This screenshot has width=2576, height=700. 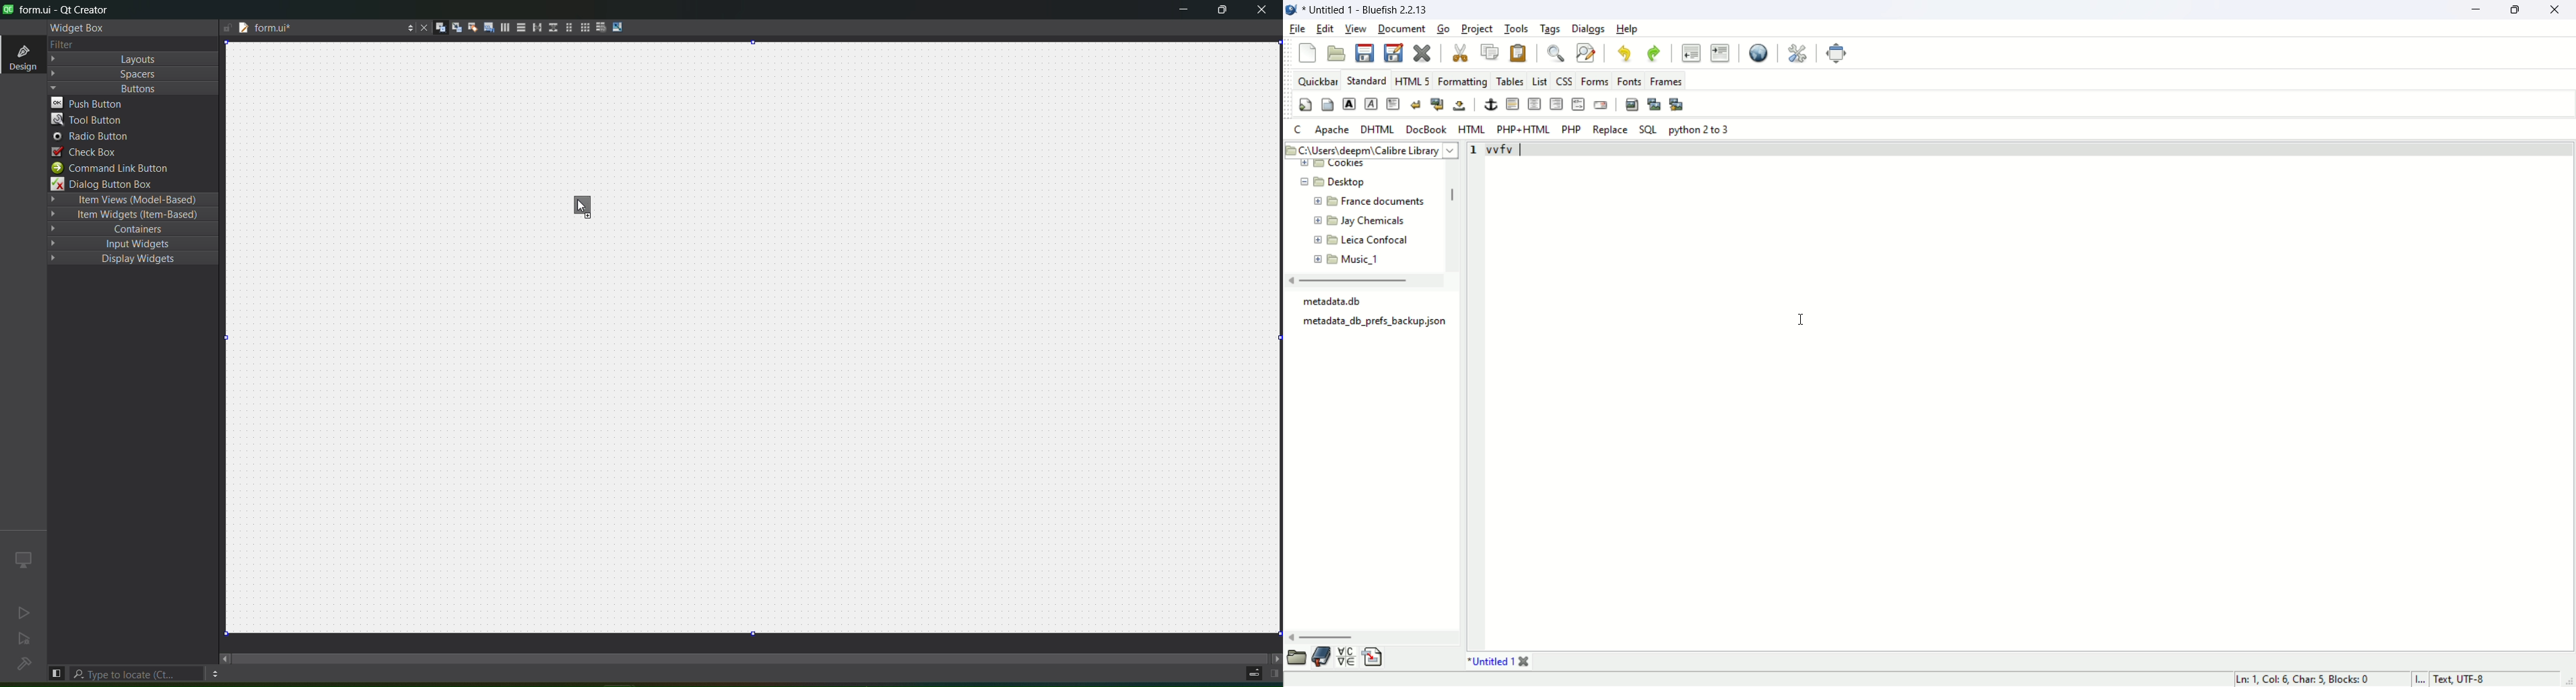 What do you see at coordinates (130, 168) in the screenshot?
I see `command link button` at bounding box center [130, 168].